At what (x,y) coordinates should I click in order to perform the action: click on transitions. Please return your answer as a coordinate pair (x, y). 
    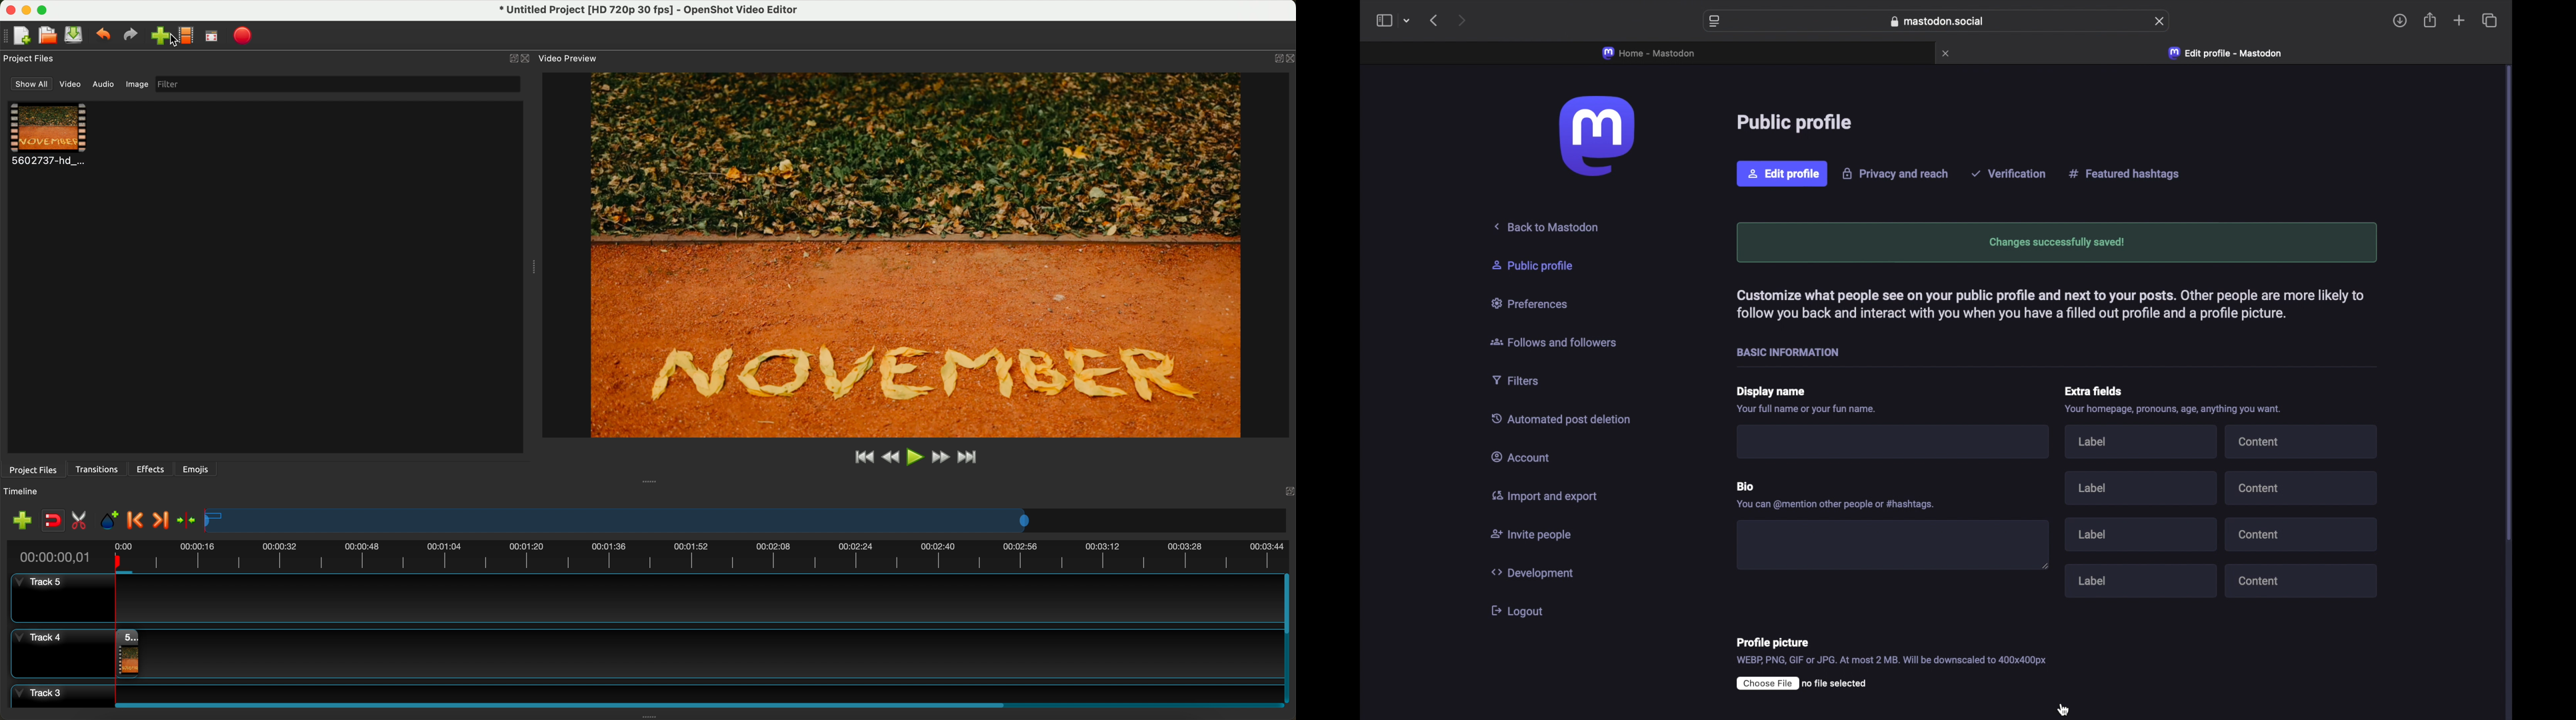
    Looking at the image, I should click on (98, 470).